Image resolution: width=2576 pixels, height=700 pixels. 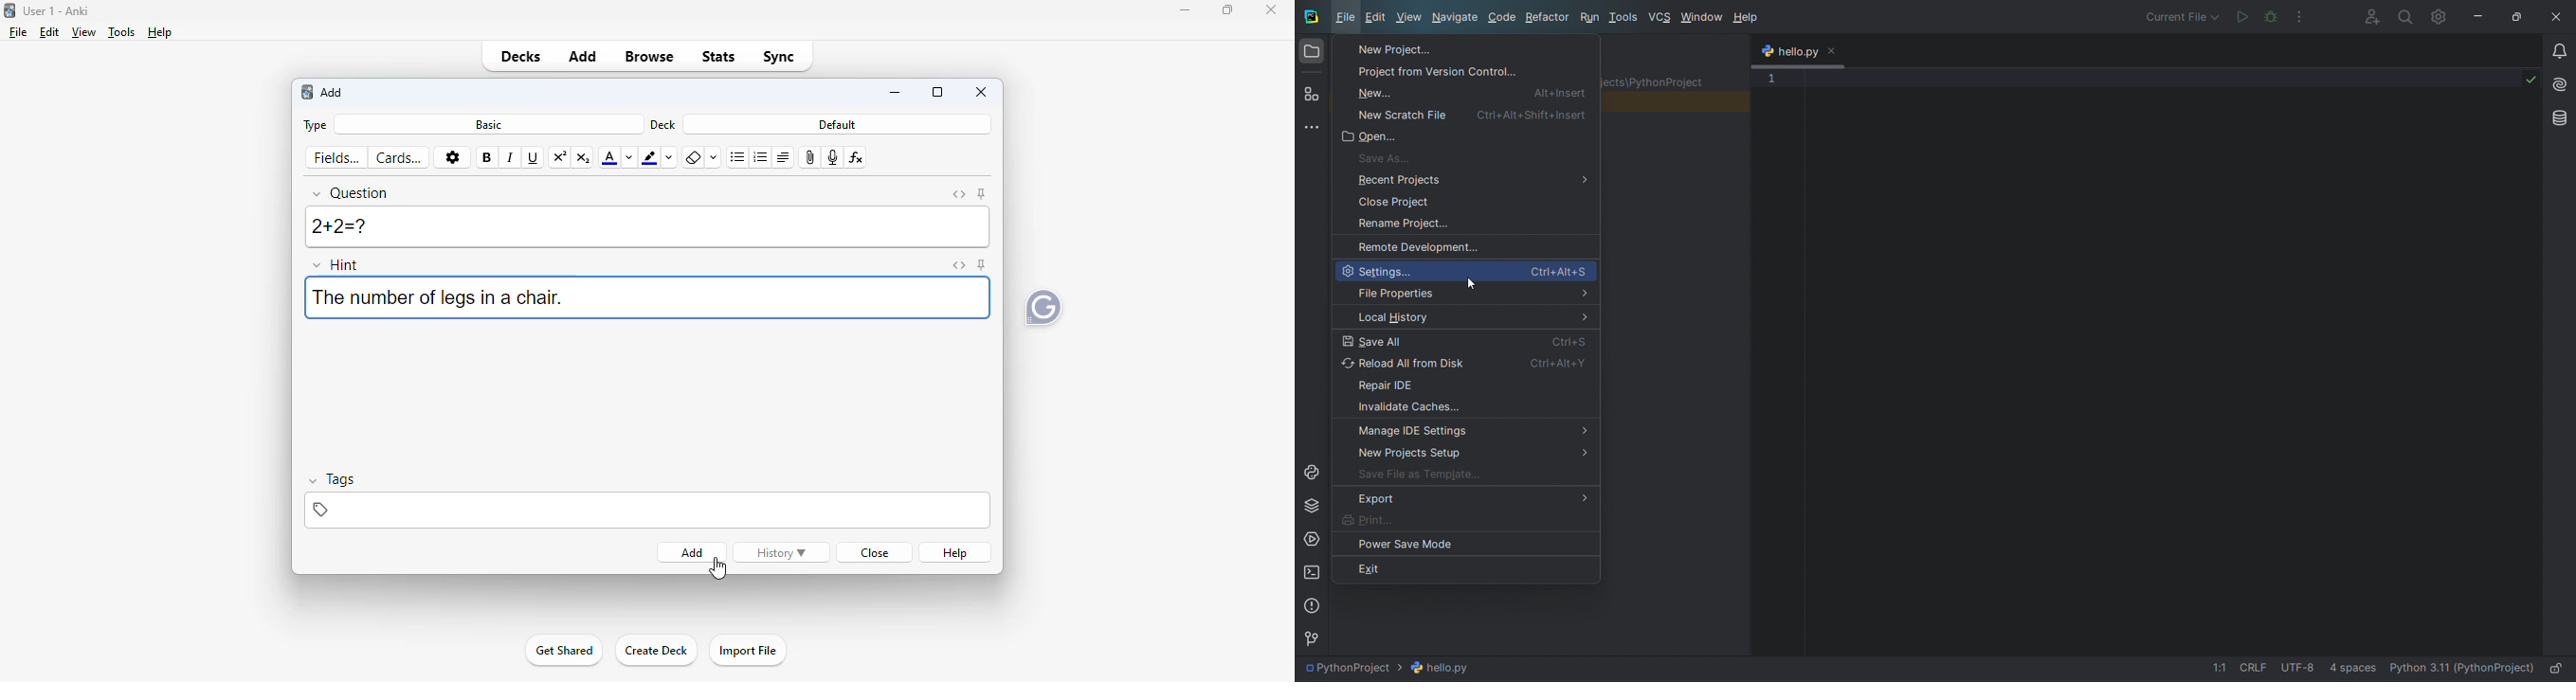 What do you see at coordinates (511, 158) in the screenshot?
I see `italic` at bounding box center [511, 158].